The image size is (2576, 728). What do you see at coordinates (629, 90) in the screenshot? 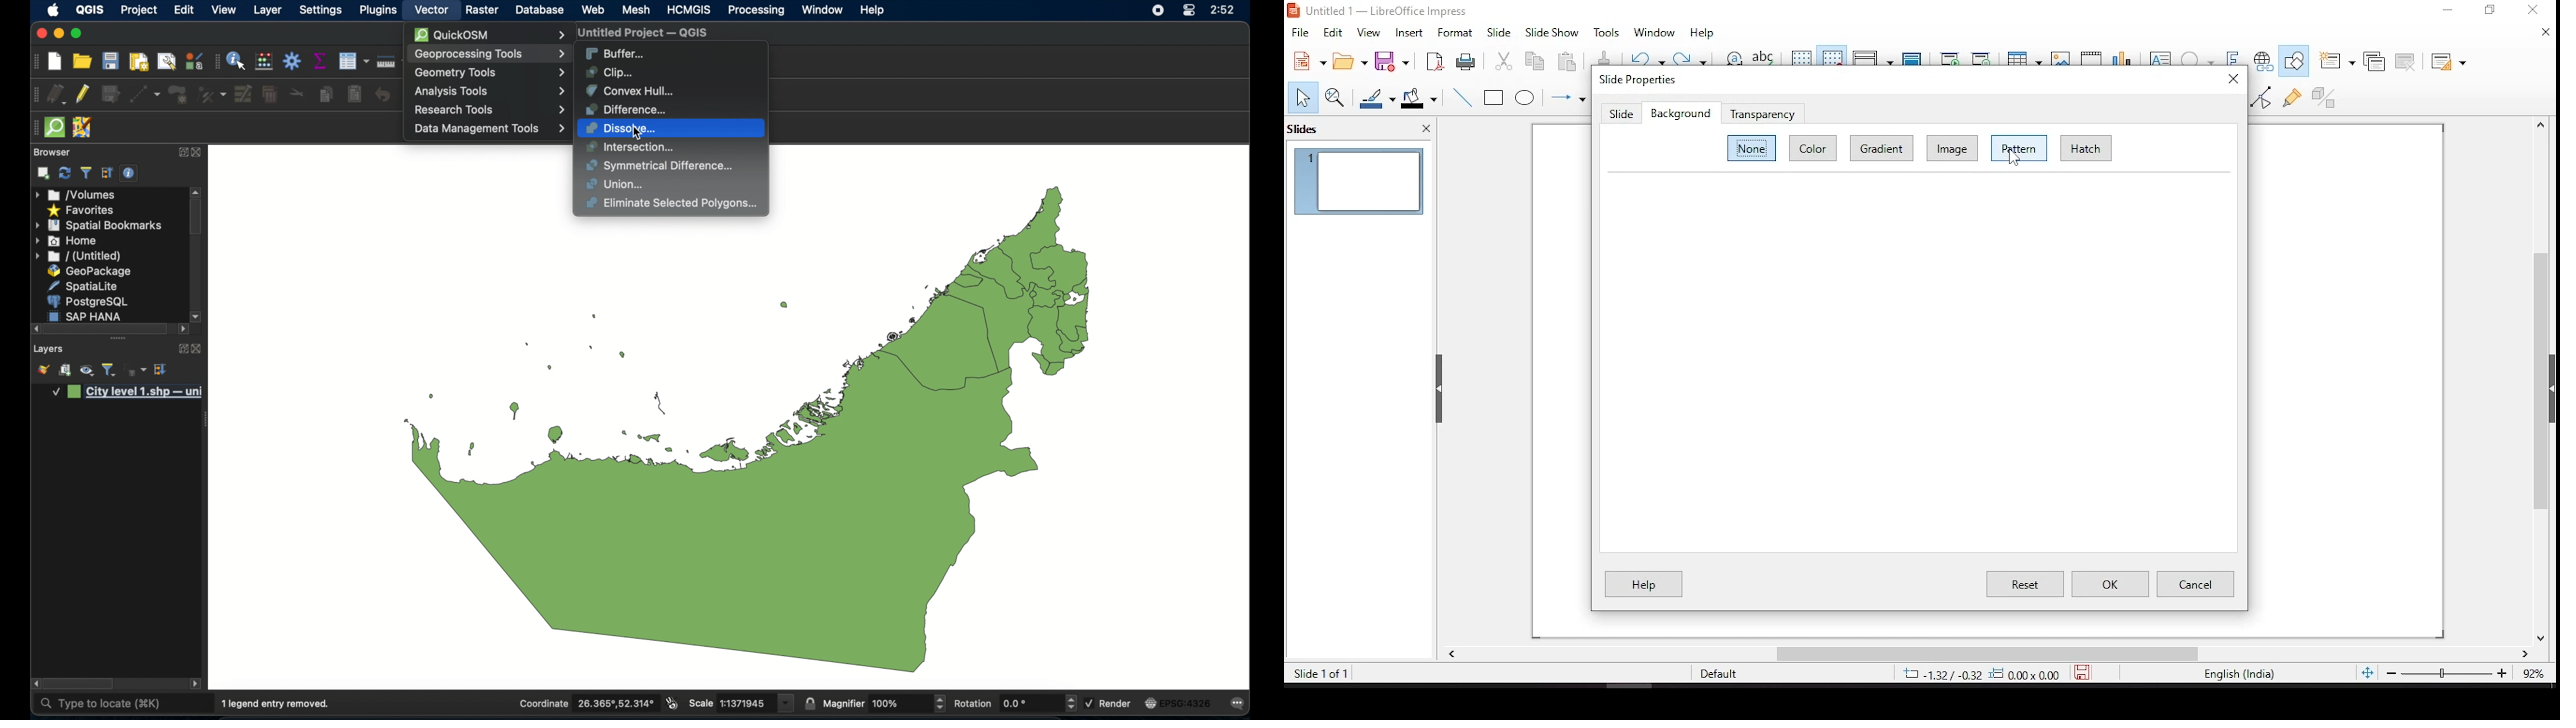
I see `convex hull` at bounding box center [629, 90].